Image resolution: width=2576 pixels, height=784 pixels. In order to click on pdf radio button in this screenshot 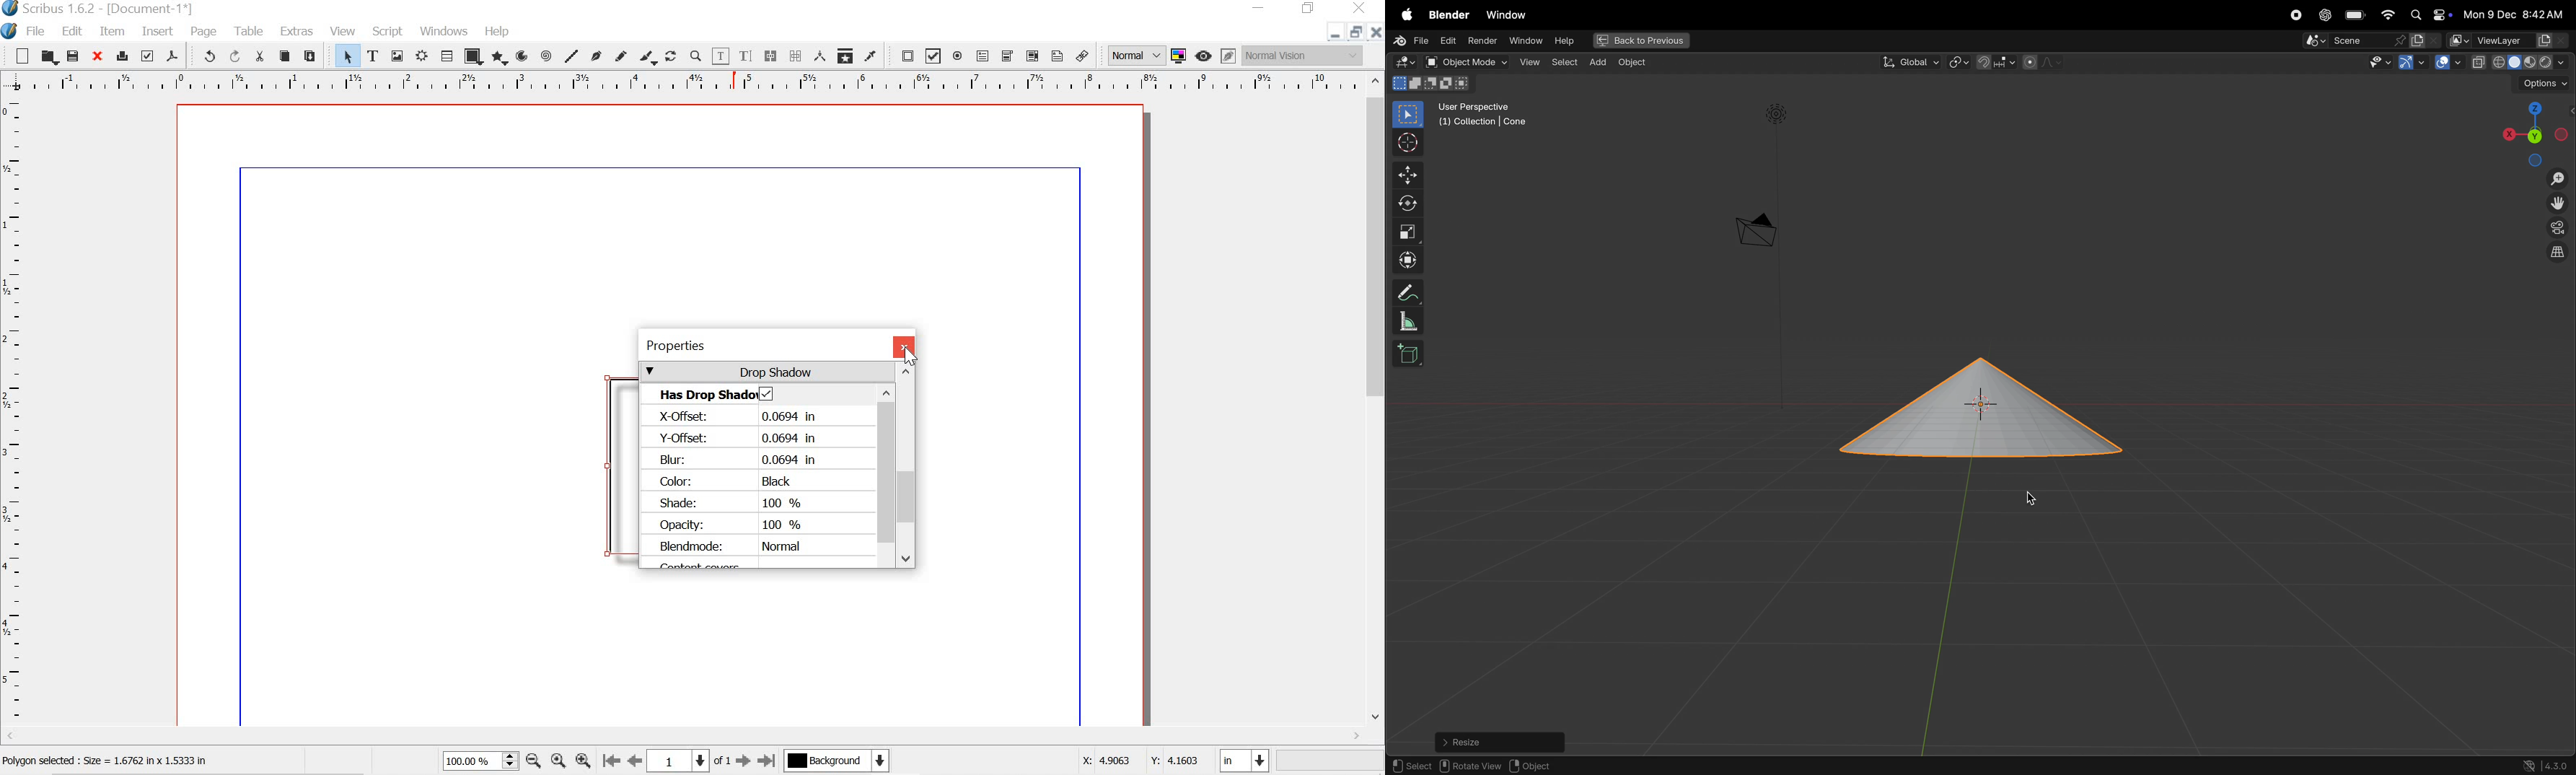, I will do `click(957, 58)`.